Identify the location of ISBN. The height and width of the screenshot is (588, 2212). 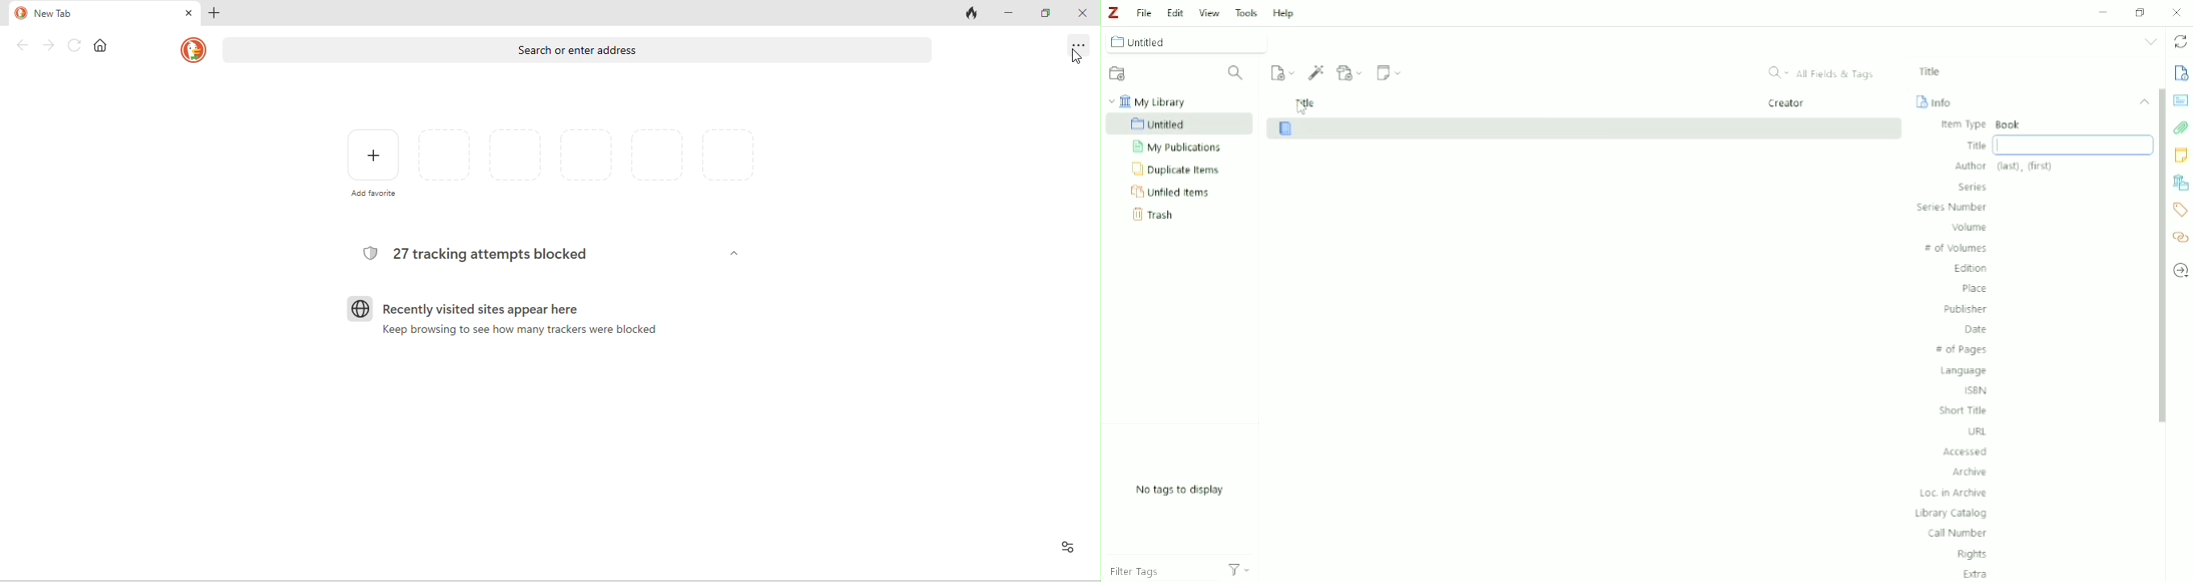
(1978, 390).